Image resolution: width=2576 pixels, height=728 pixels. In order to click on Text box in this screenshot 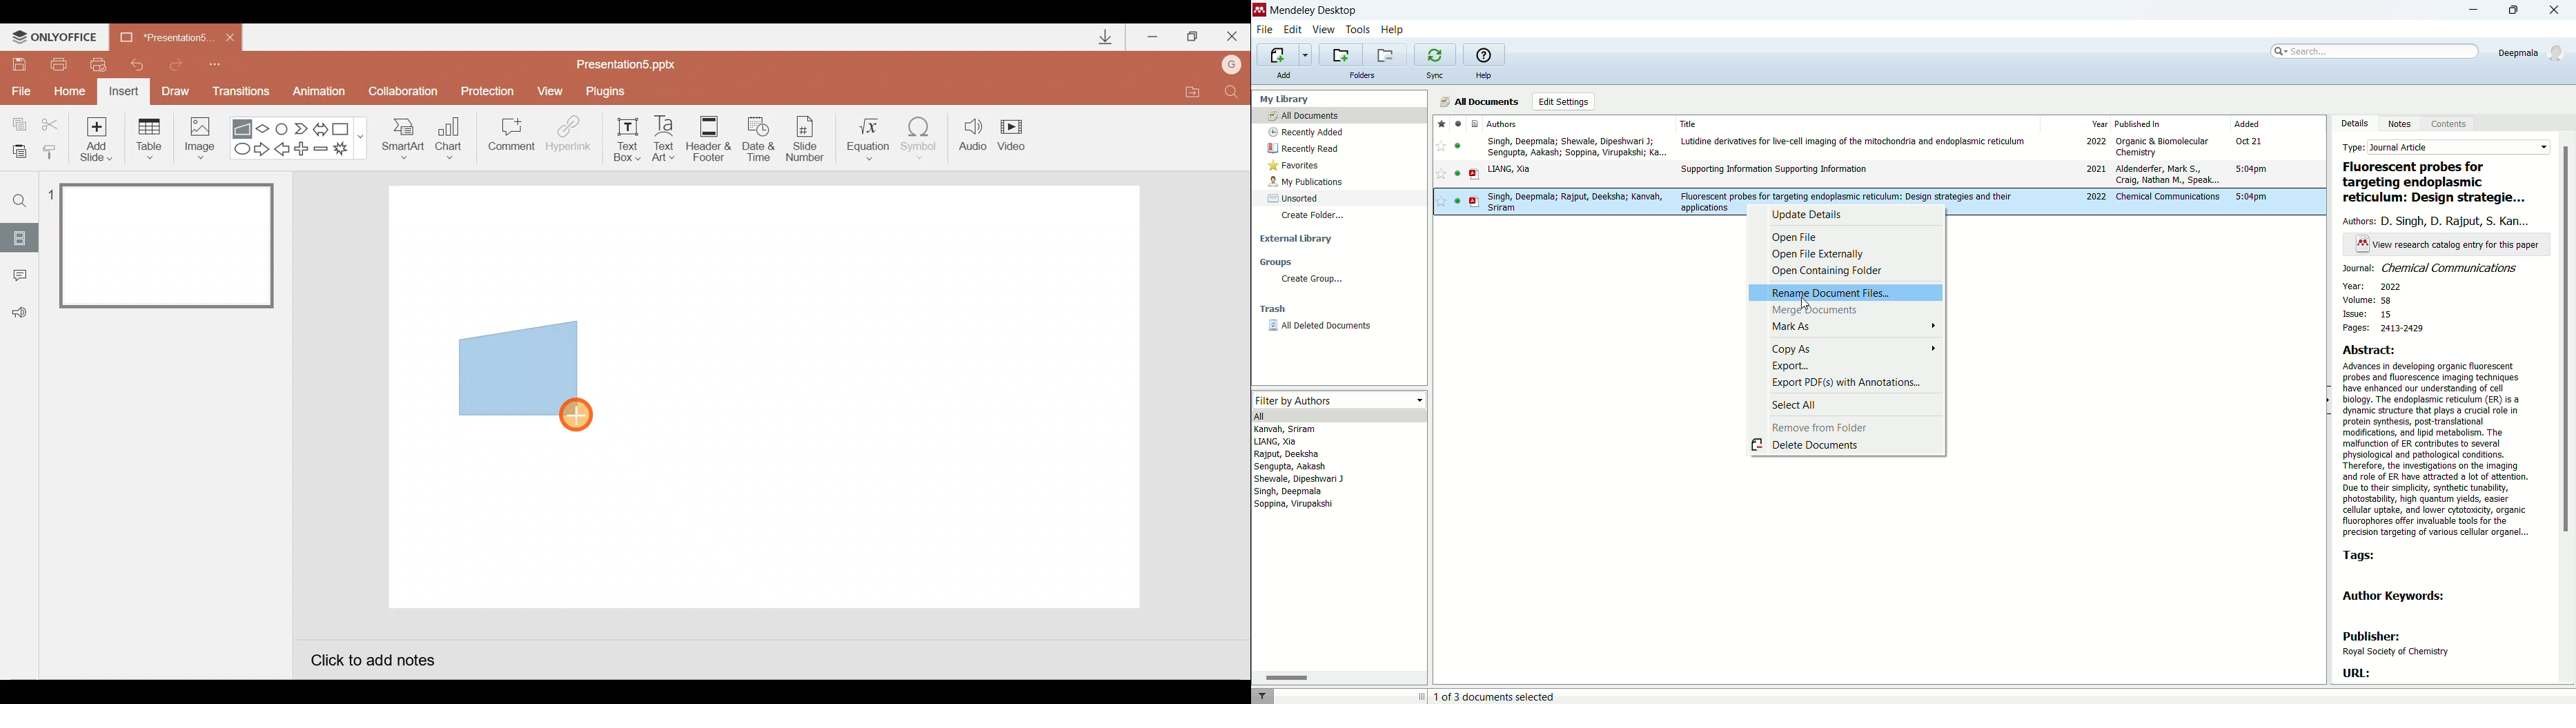, I will do `click(623, 138)`.